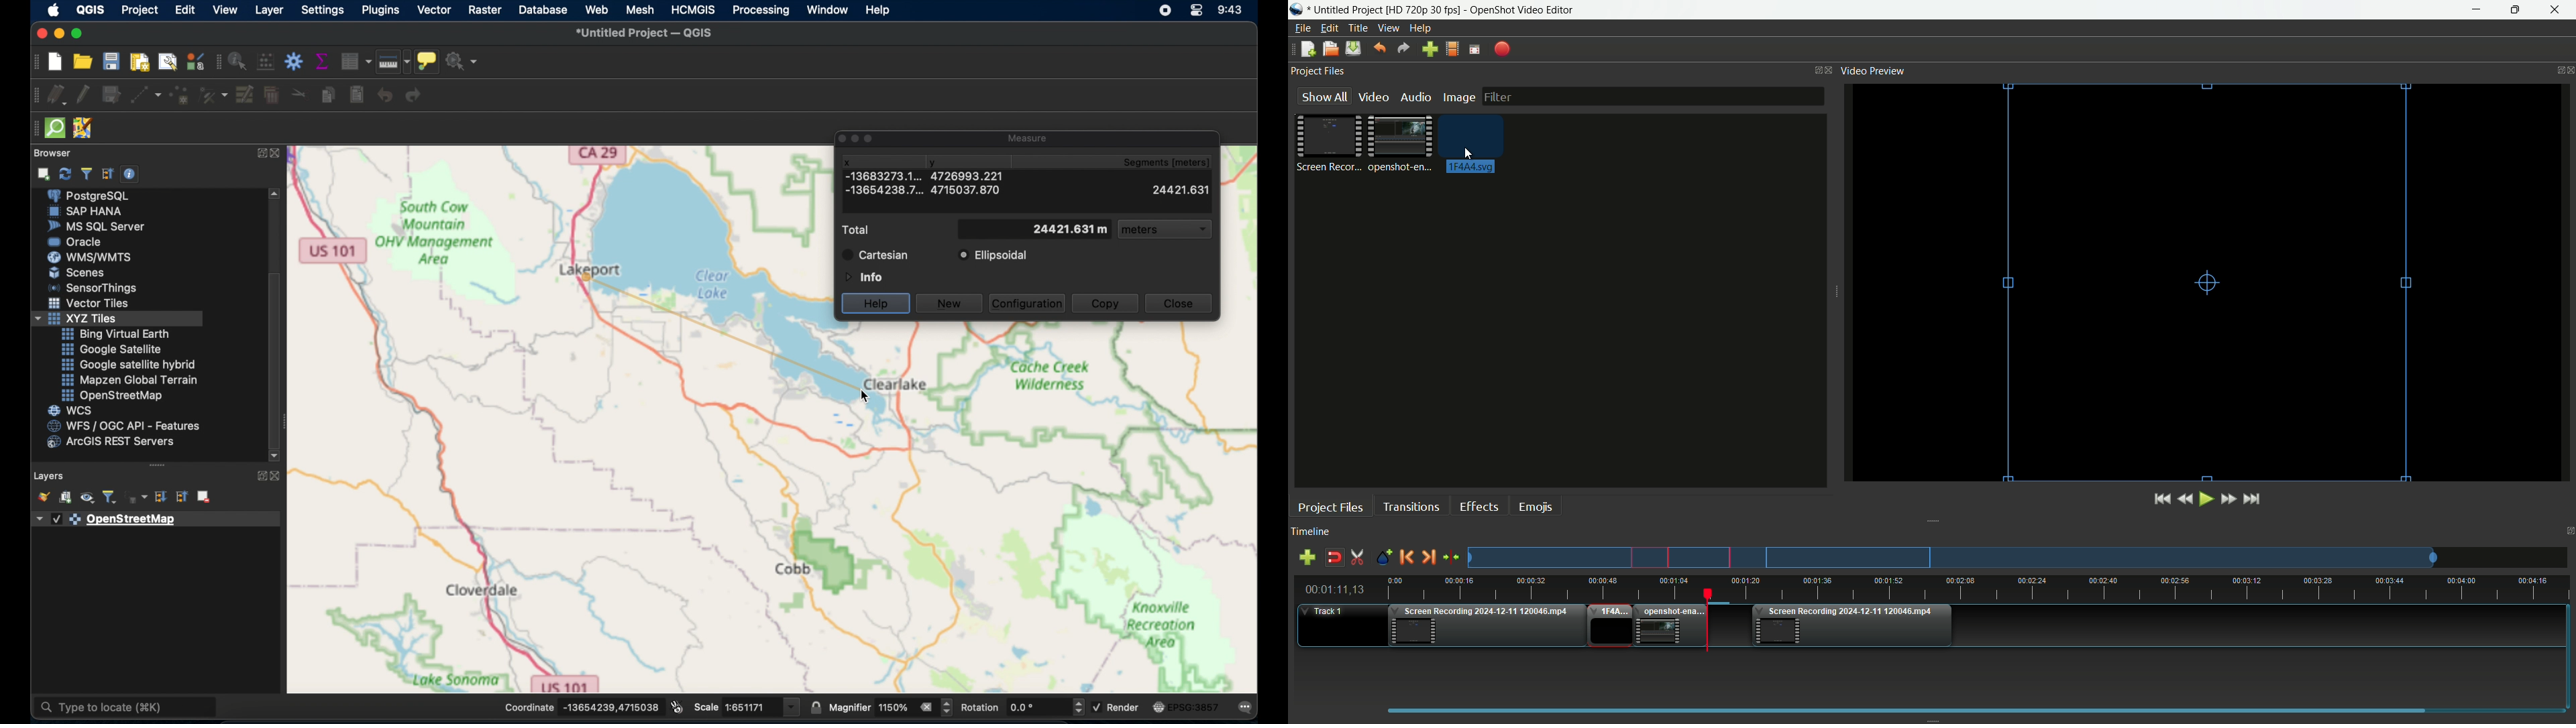 The width and height of the screenshot is (2576, 728). What do you see at coordinates (58, 34) in the screenshot?
I see `minimize ` at bounding box center [58, 34].